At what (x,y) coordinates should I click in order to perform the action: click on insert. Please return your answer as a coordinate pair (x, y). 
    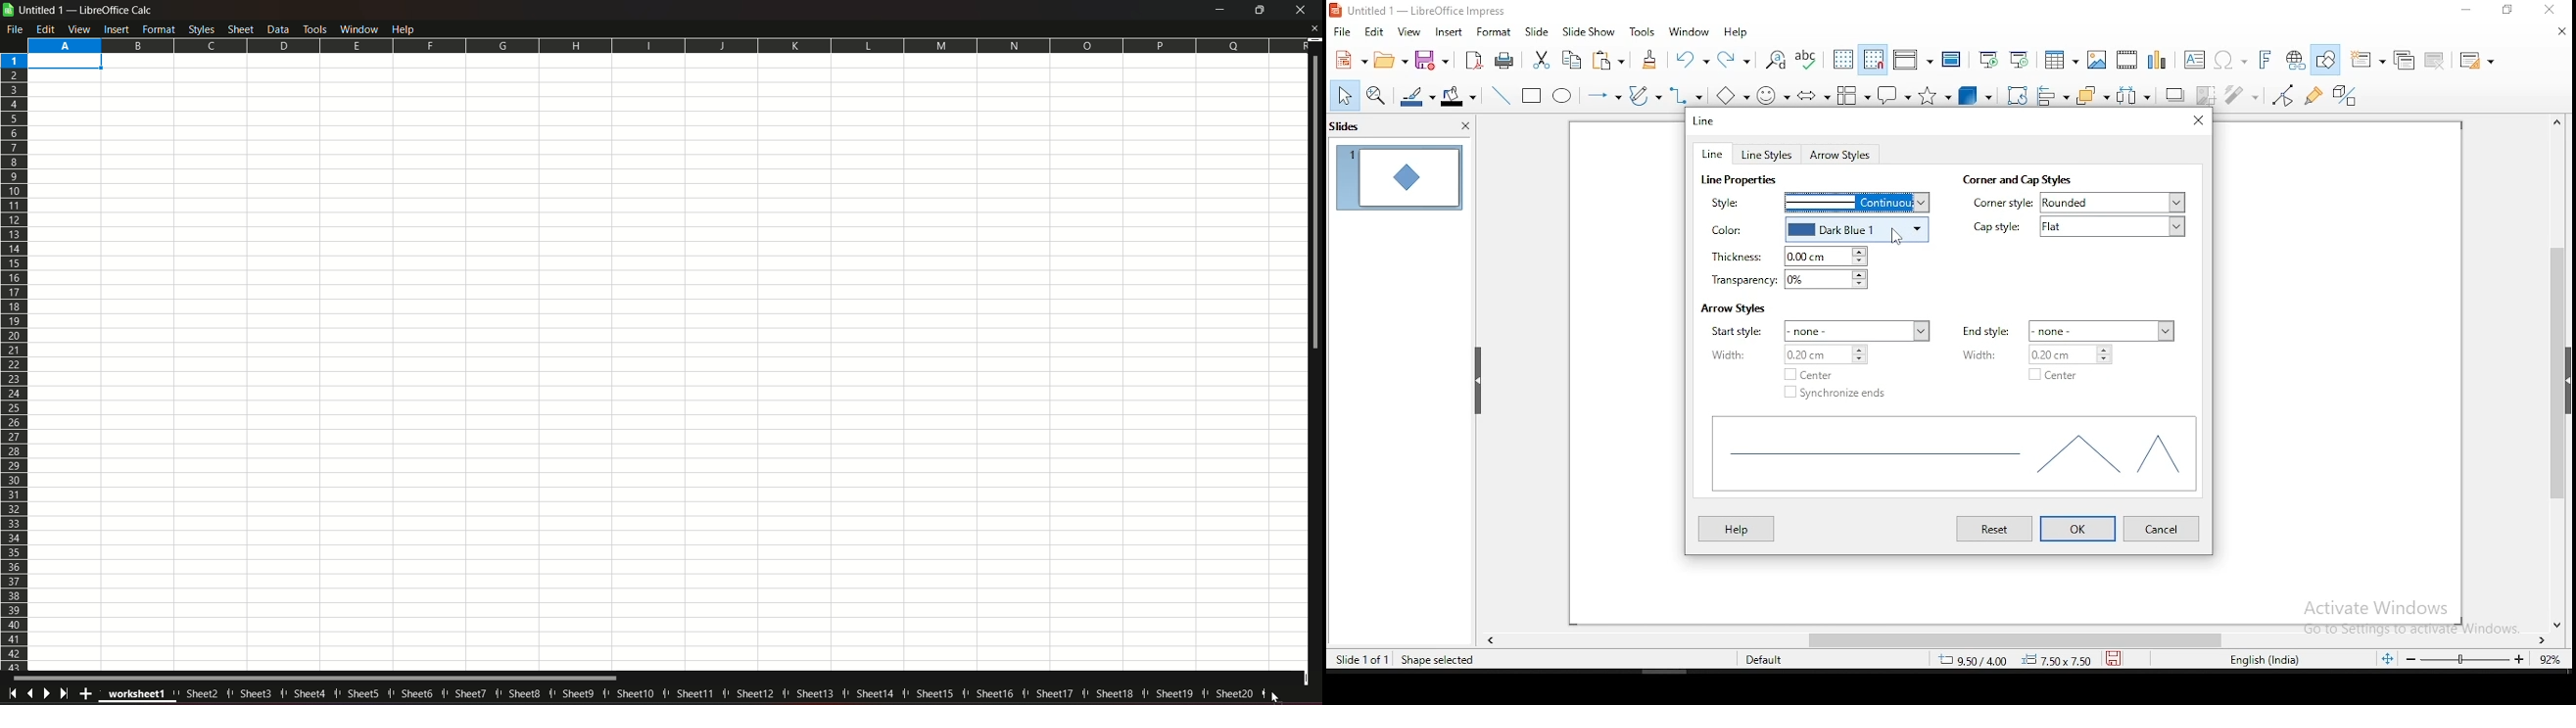
    Looking at the image, I should click on (116, 29).